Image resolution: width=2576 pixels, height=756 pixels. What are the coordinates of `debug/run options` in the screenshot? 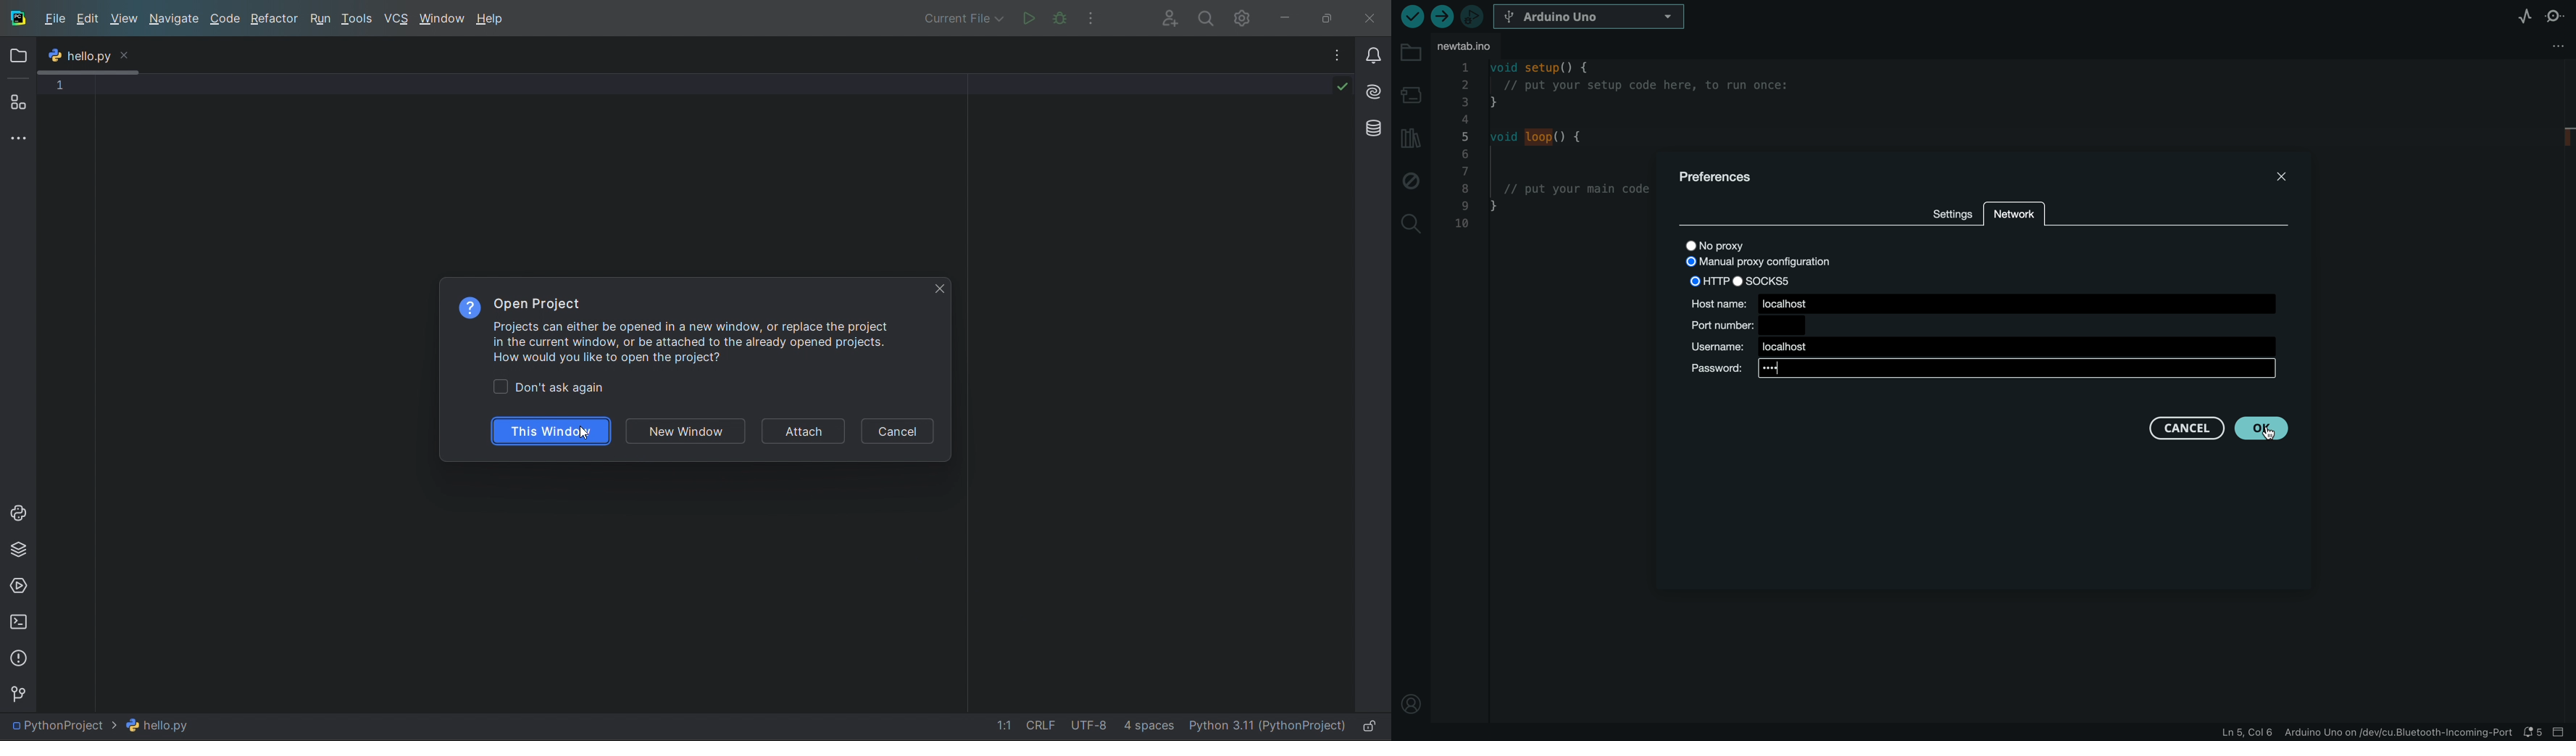 It's located at (962, 17).